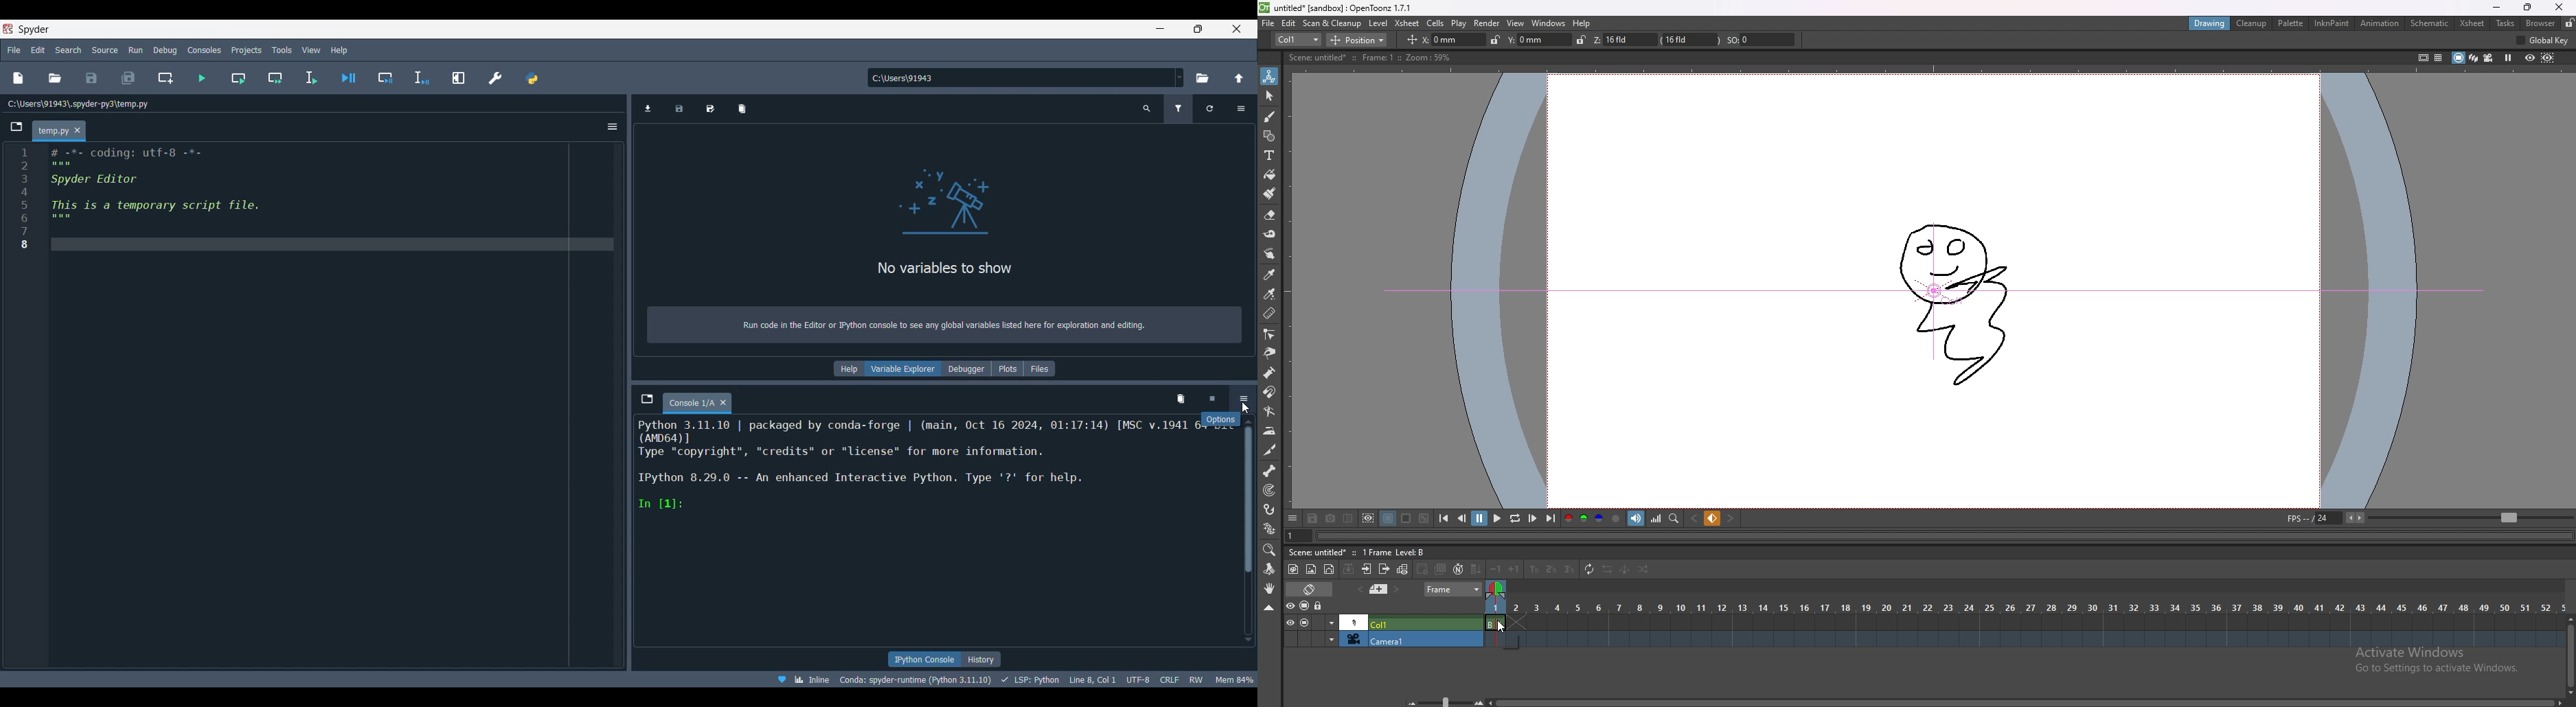 The width and height of the screenshot is (2576, 728). Describe the element at coordinates (1270, 274) in the screenshot. I see `style picker` at that location.